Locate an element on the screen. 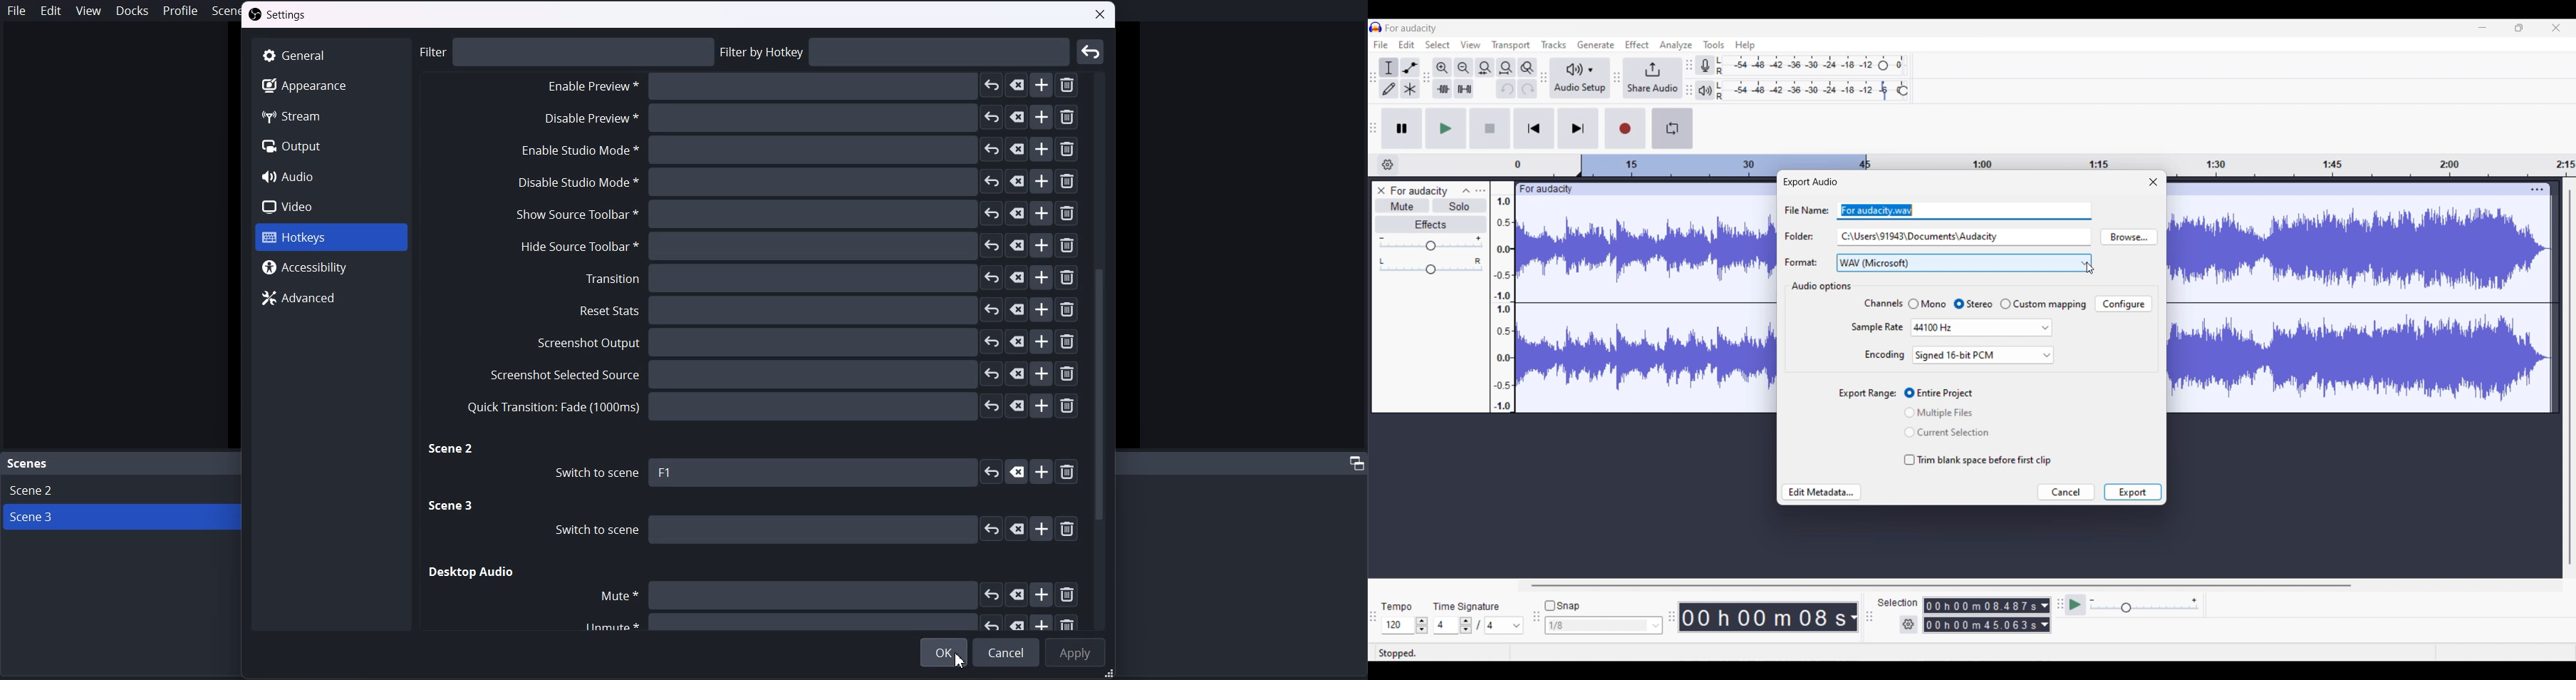 The height and width of the screenshot is (700, 2576). Switch to scene is located at coordinates (591, 473).